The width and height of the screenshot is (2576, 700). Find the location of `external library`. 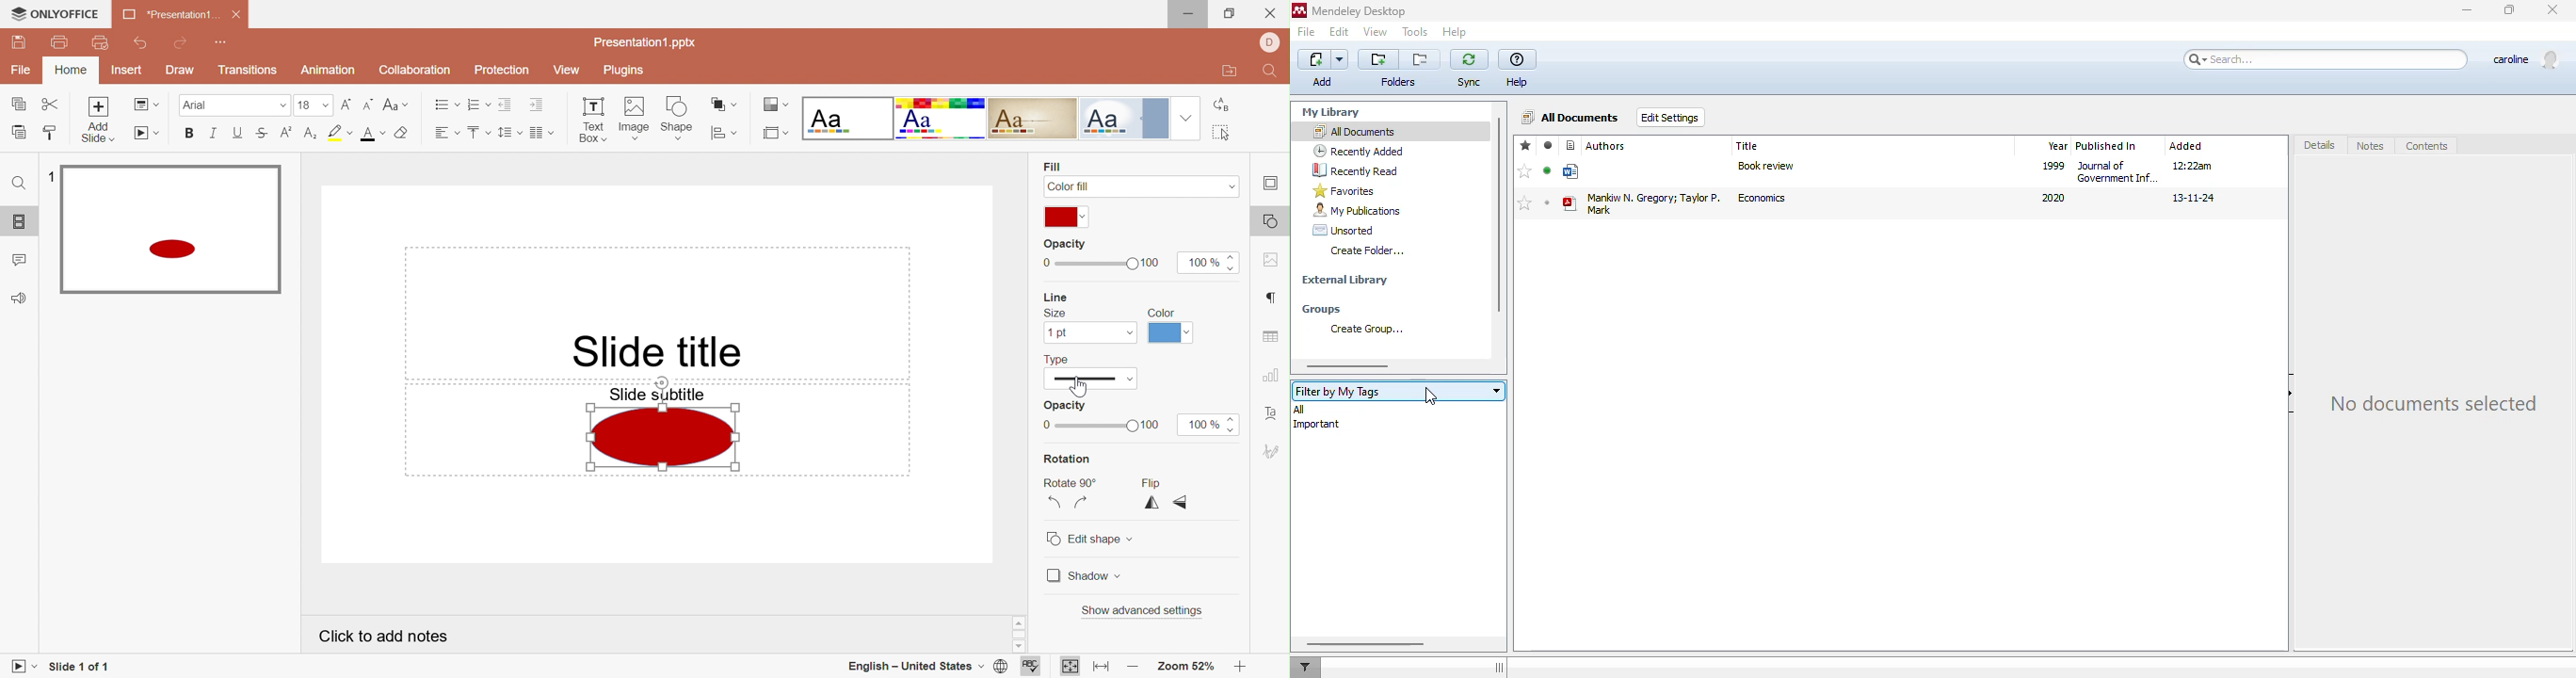

external library is located at coordinates (1345, 280).